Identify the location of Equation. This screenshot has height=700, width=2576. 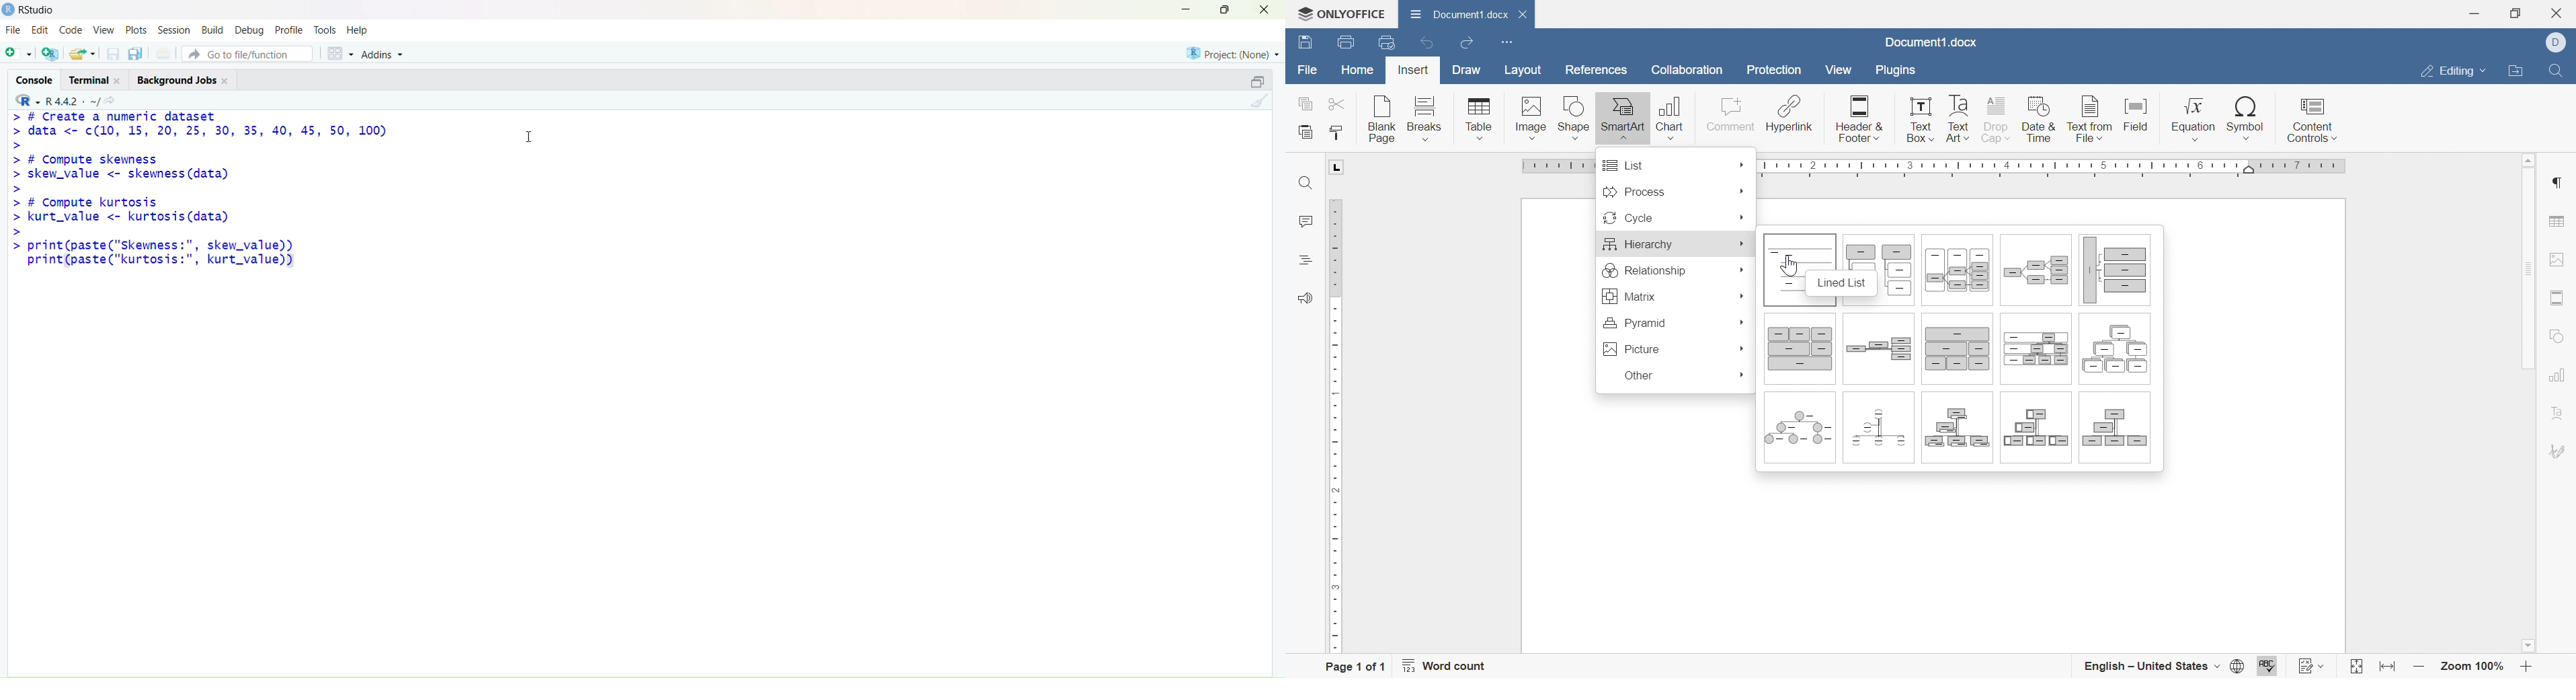
(2193, 119).